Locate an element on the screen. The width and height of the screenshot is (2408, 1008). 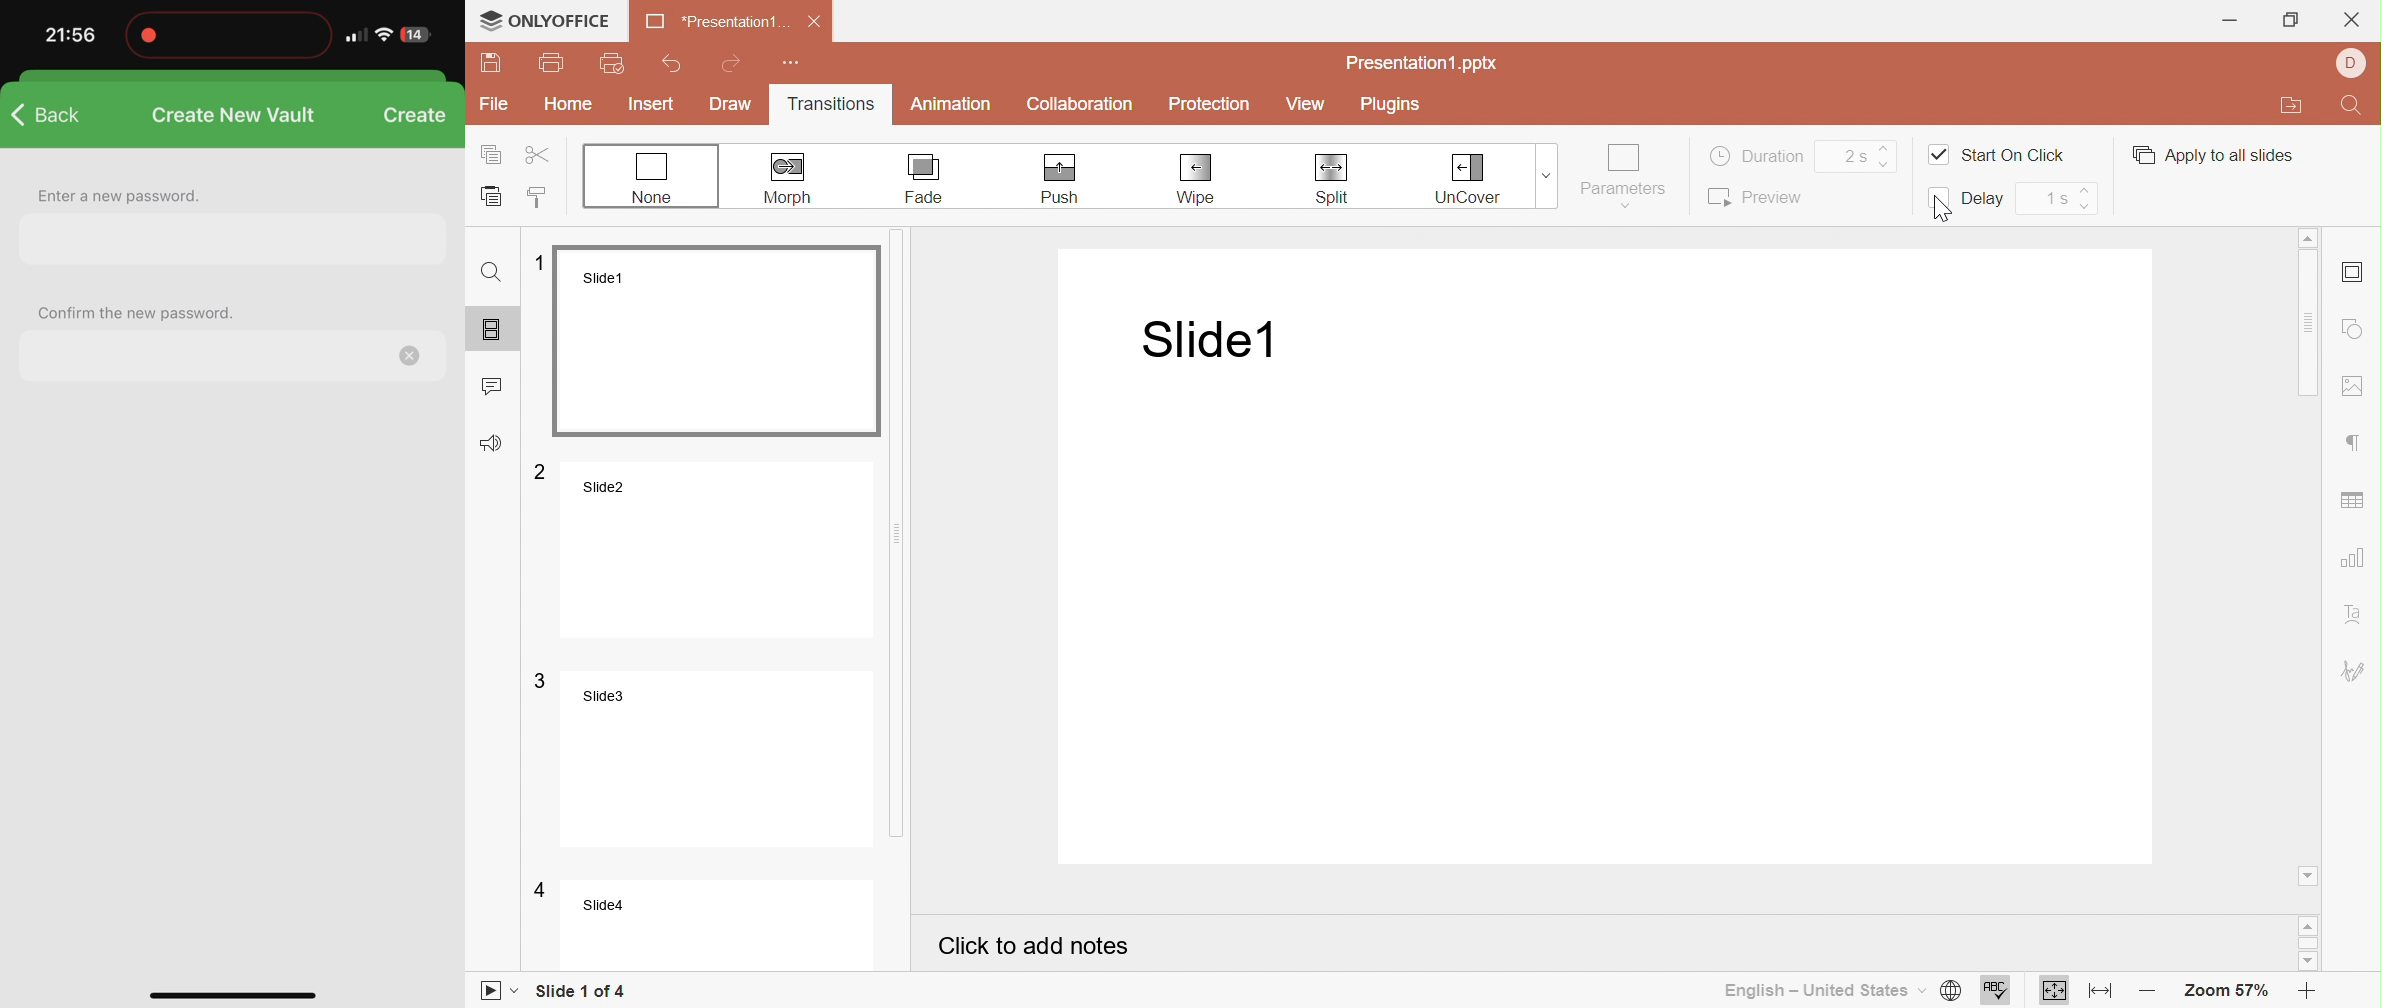
Close is located at coordinates (2354, 19).